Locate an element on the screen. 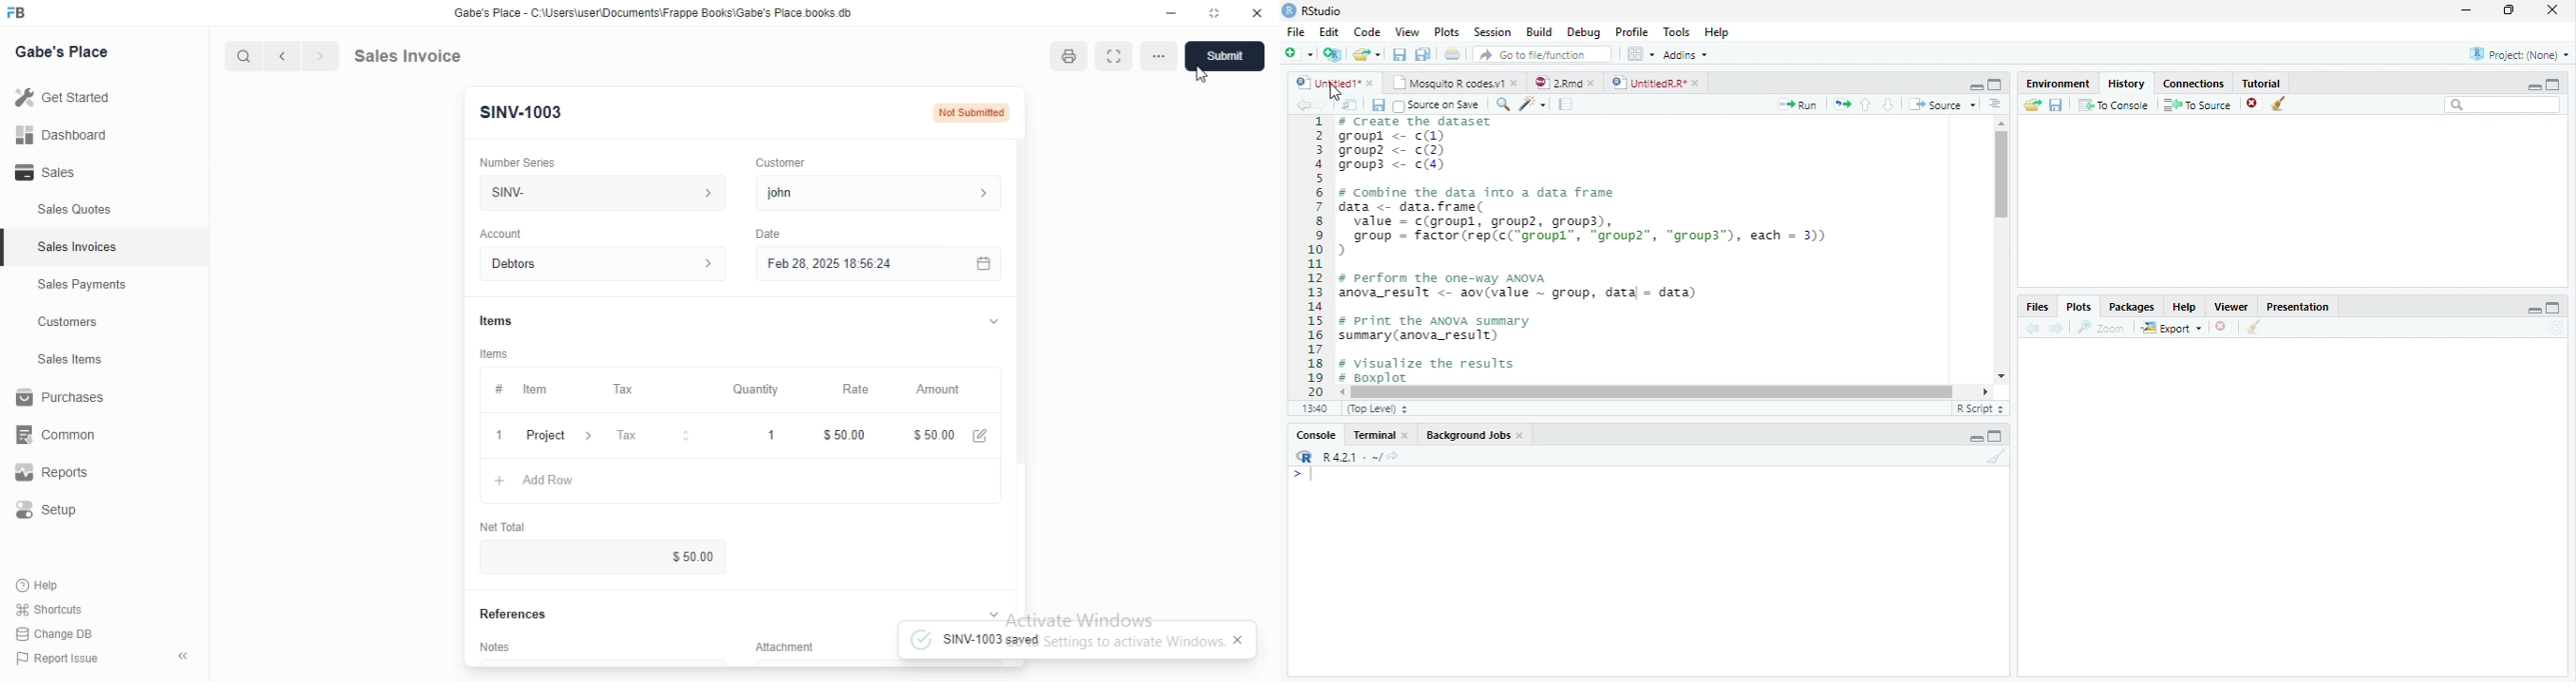 The width and height of the screenshot is (2576, 700). Save is located at coordinates (1401, 55).